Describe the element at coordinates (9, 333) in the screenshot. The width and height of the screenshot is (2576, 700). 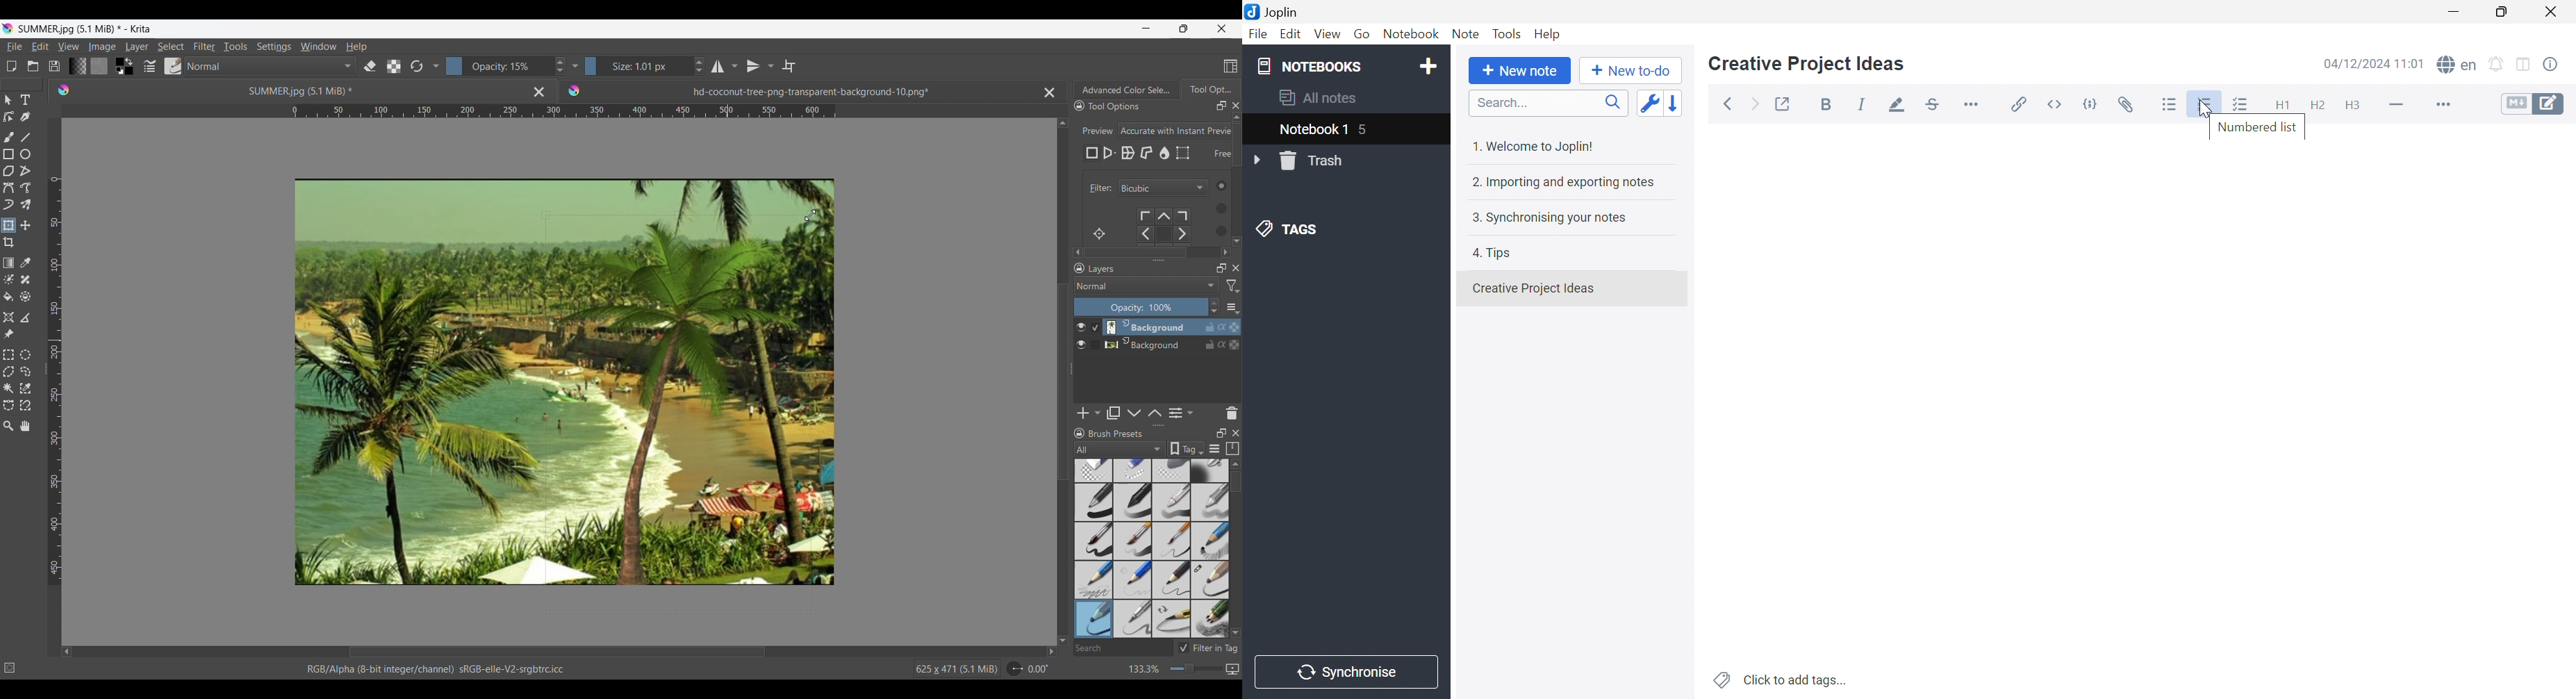
I see `Reference images tool` at that location.